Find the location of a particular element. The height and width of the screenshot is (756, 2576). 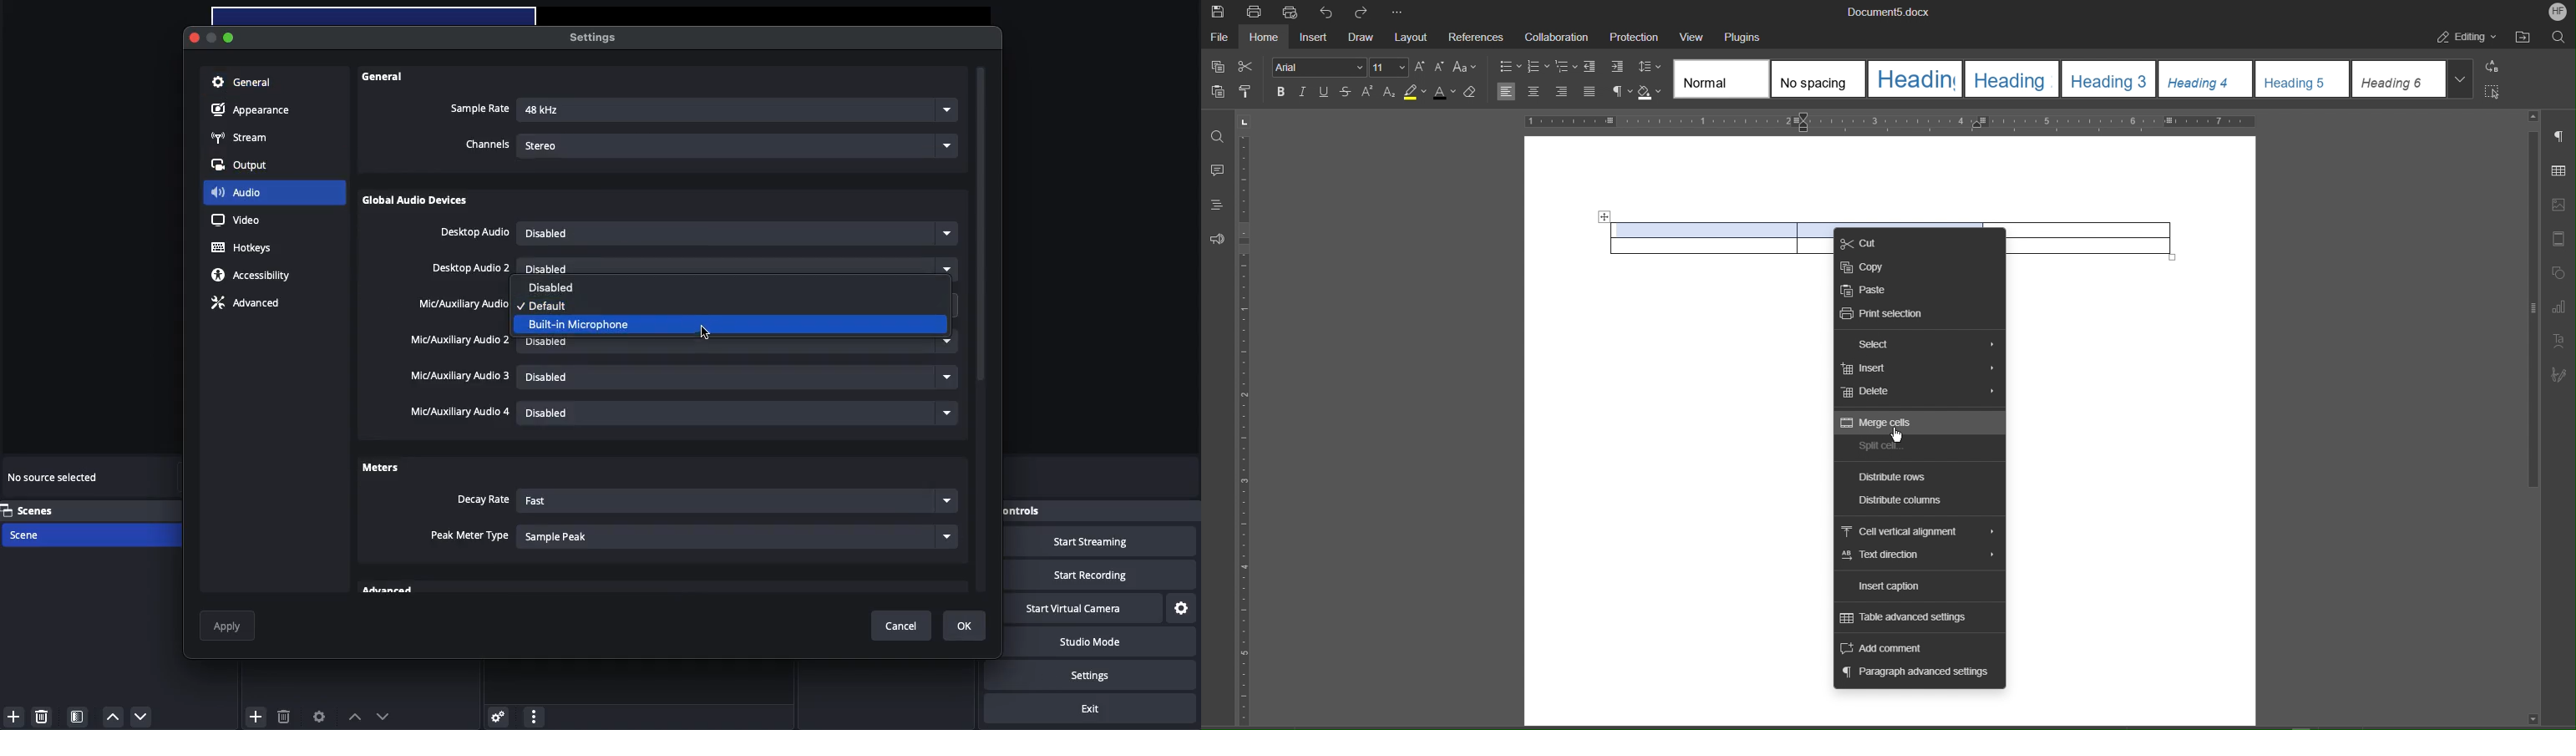

Search is located at coordinates (2560, 39).